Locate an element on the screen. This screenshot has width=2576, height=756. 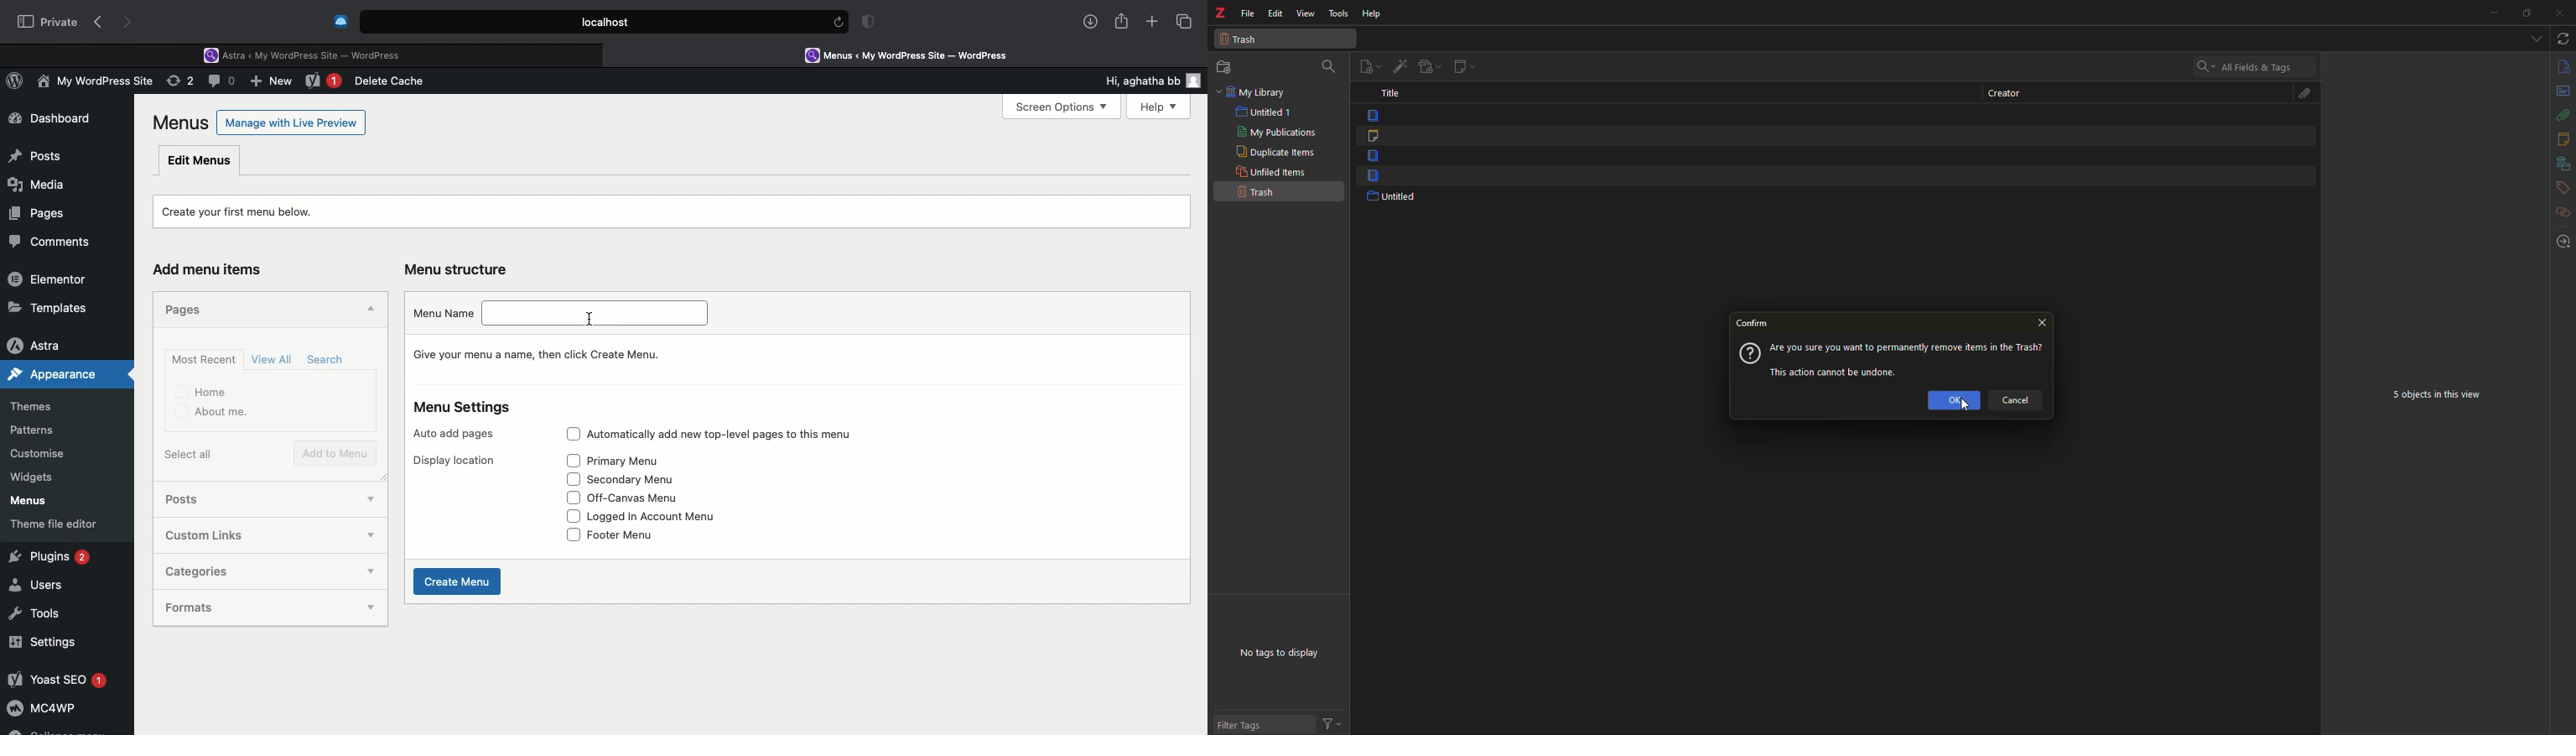
Pages is located at coordinates (188, 308).